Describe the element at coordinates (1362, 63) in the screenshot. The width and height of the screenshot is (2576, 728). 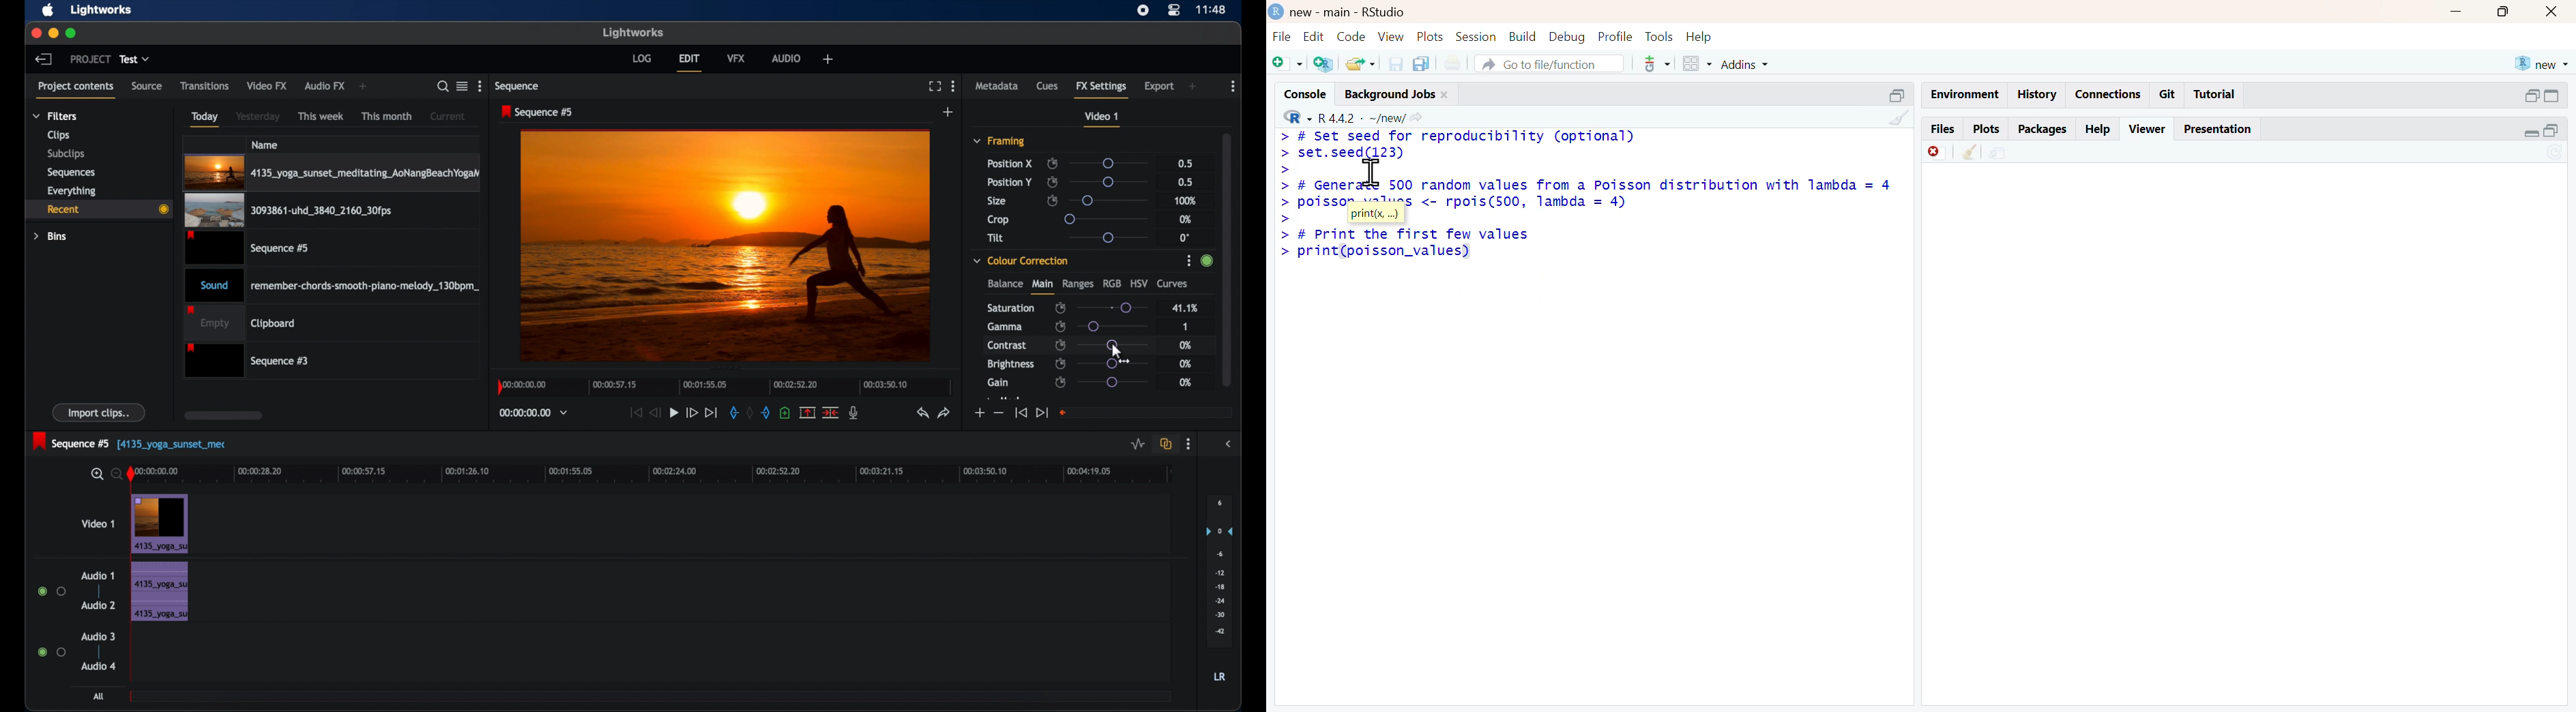
I see `share folder as` at that location.